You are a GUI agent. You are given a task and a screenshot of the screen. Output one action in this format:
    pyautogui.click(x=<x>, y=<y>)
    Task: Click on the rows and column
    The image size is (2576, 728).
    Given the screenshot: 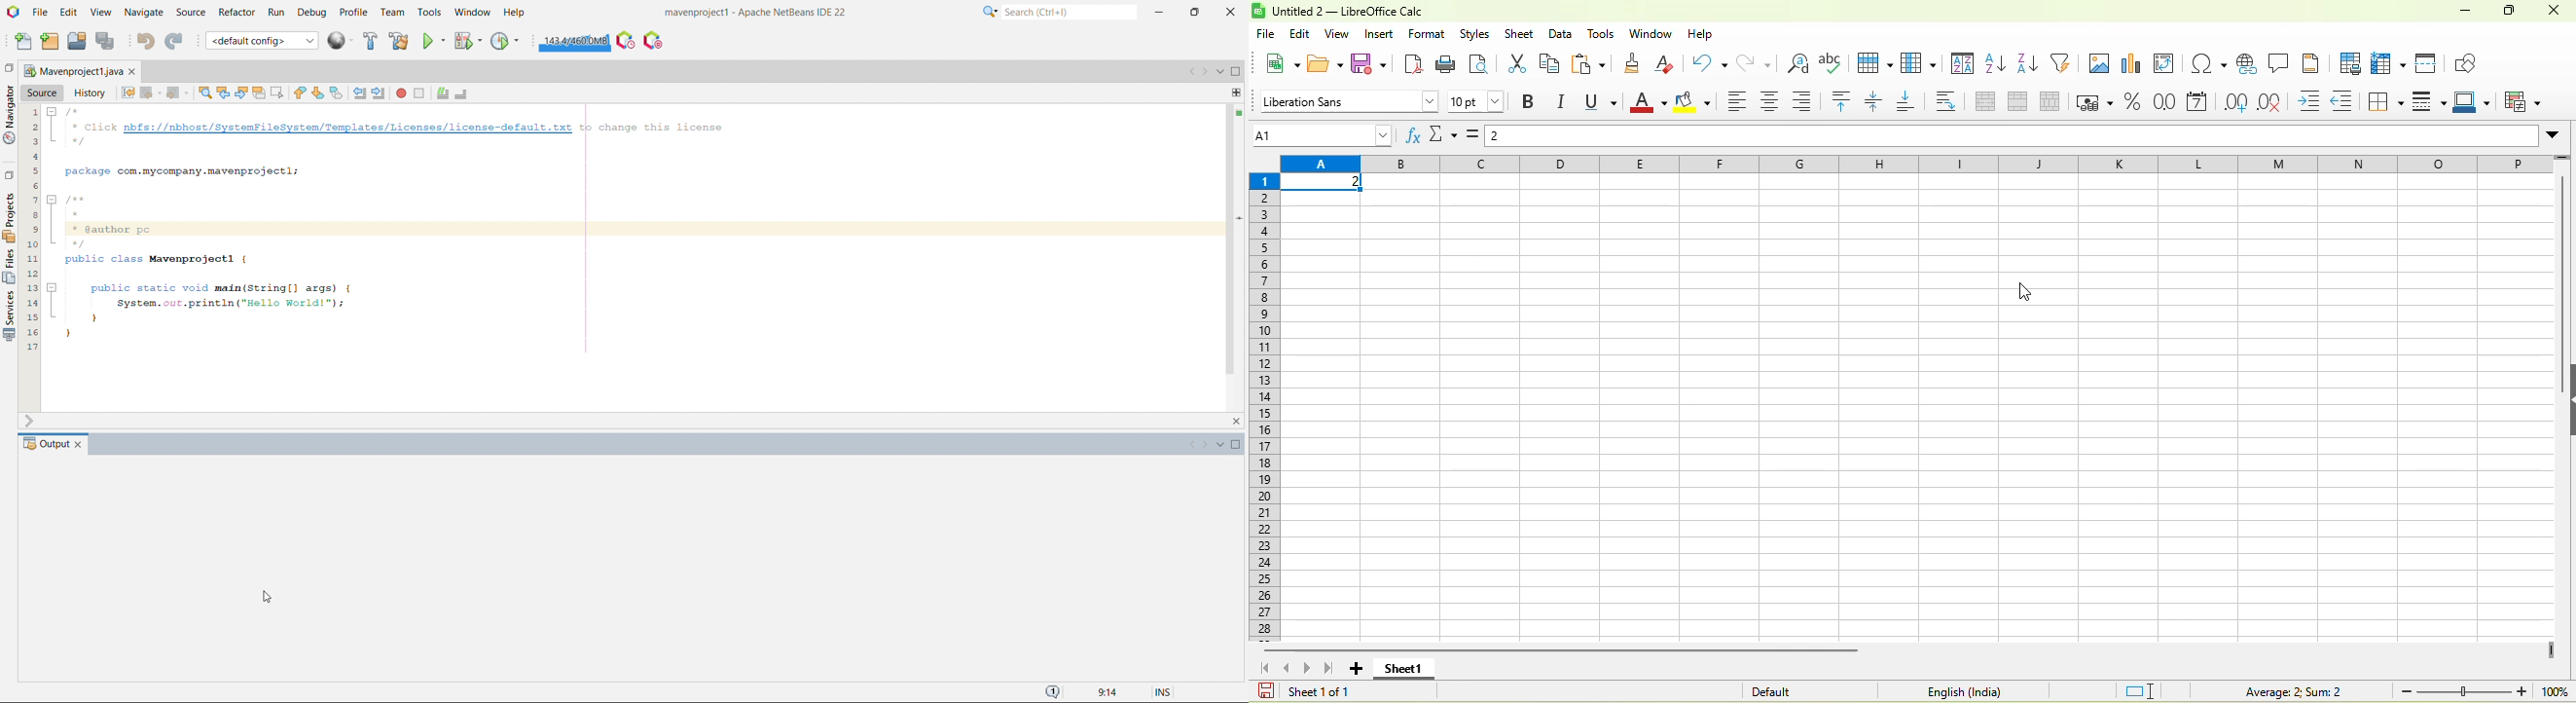 What is the action you would take?
    pyautogui.click(x=2388, y=63)
    